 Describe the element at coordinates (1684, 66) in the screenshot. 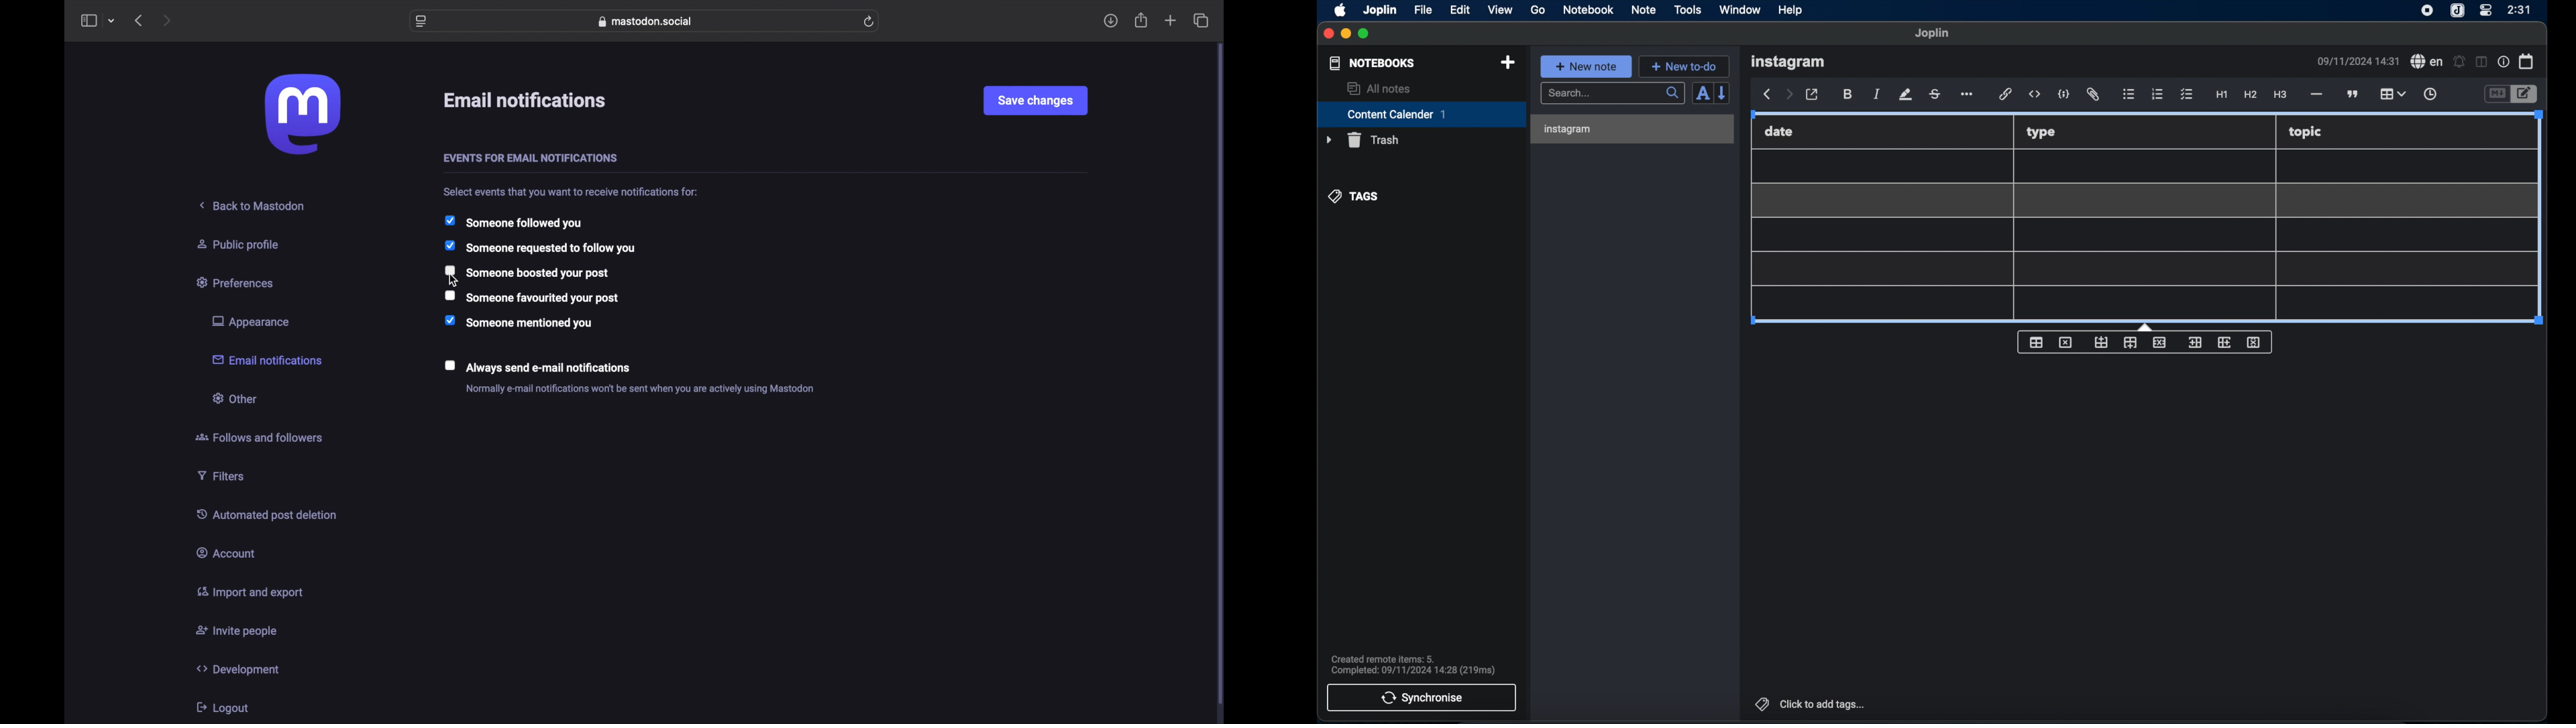

I see `new to-do` at that location.